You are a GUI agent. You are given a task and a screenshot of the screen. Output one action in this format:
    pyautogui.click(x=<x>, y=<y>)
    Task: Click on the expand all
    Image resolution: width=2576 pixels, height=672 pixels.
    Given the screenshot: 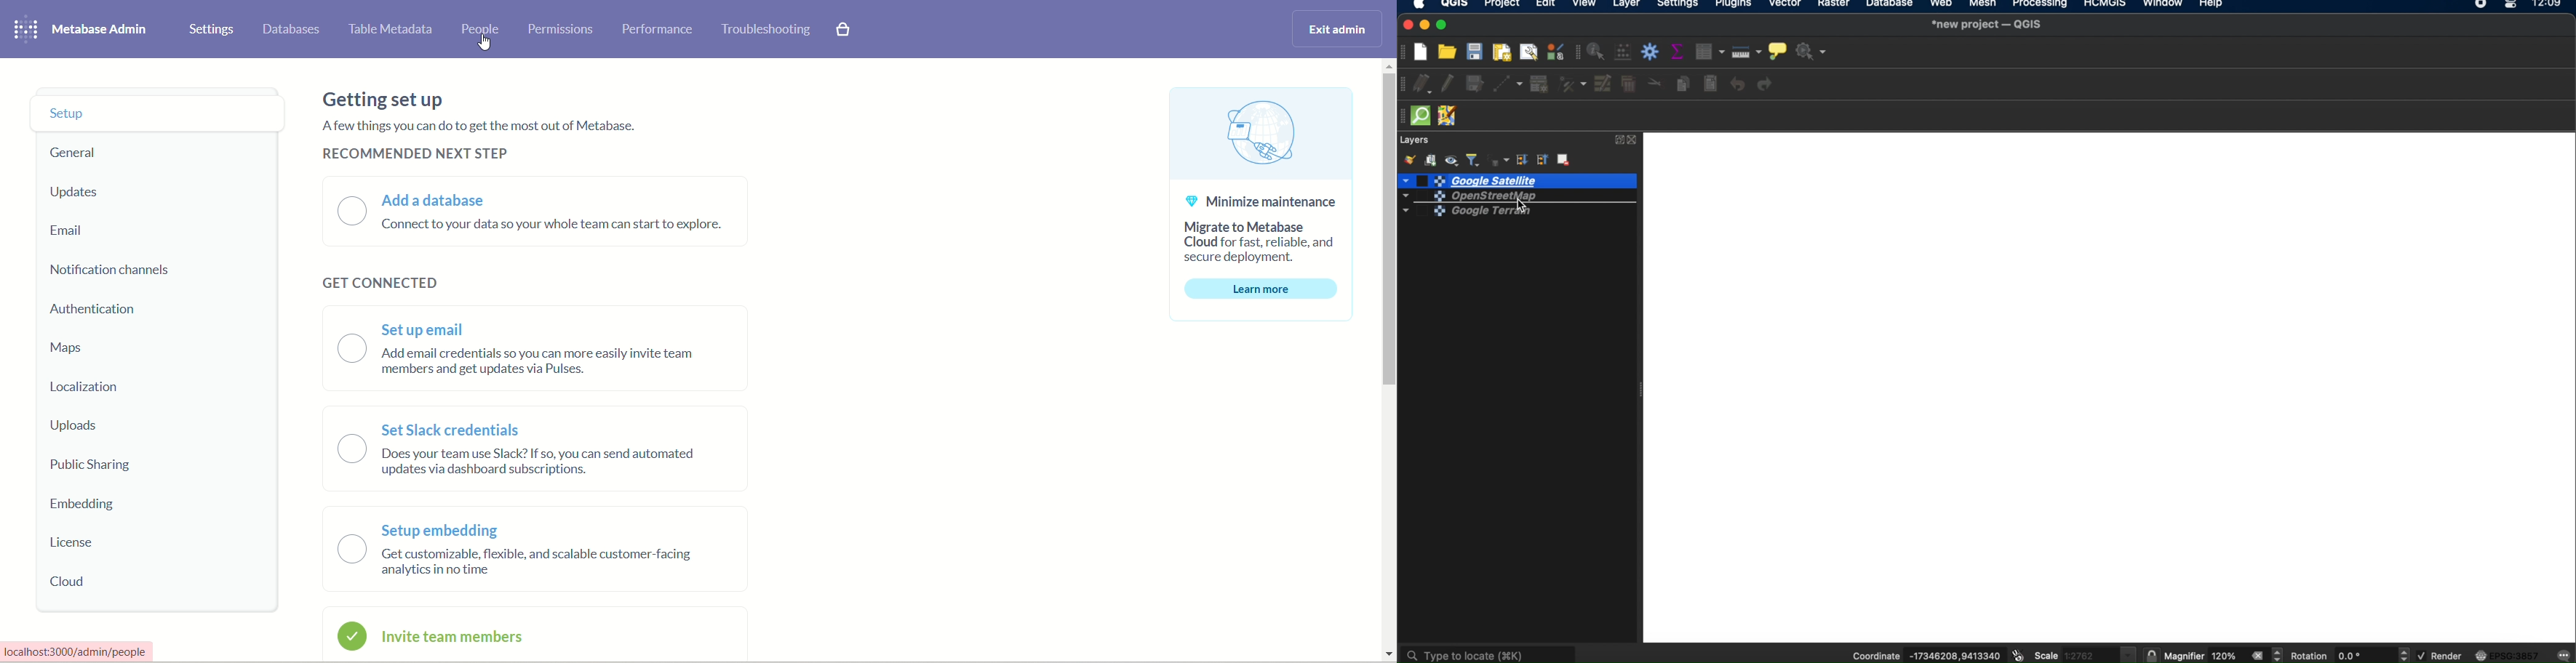 What is the action you would take?
    pyautogui.click(x=1521, y=160)
    